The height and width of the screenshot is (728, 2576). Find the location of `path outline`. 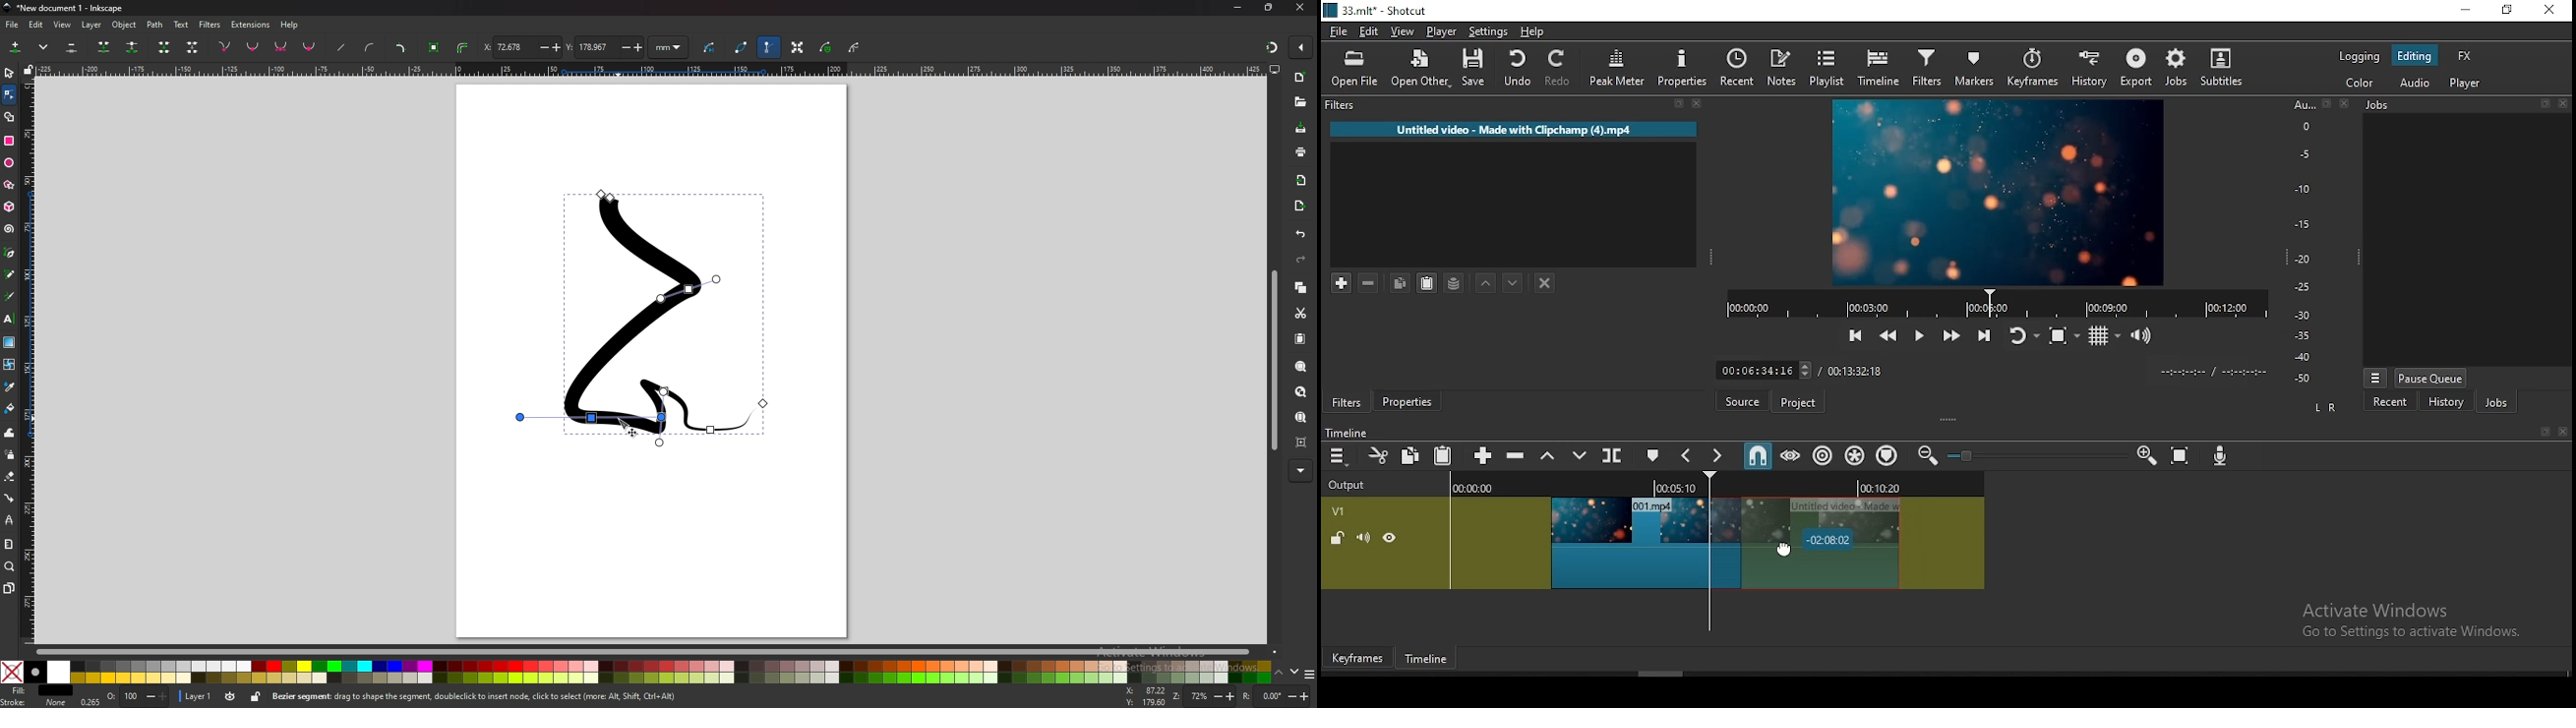

path outline is located at coordinates (742, 47).